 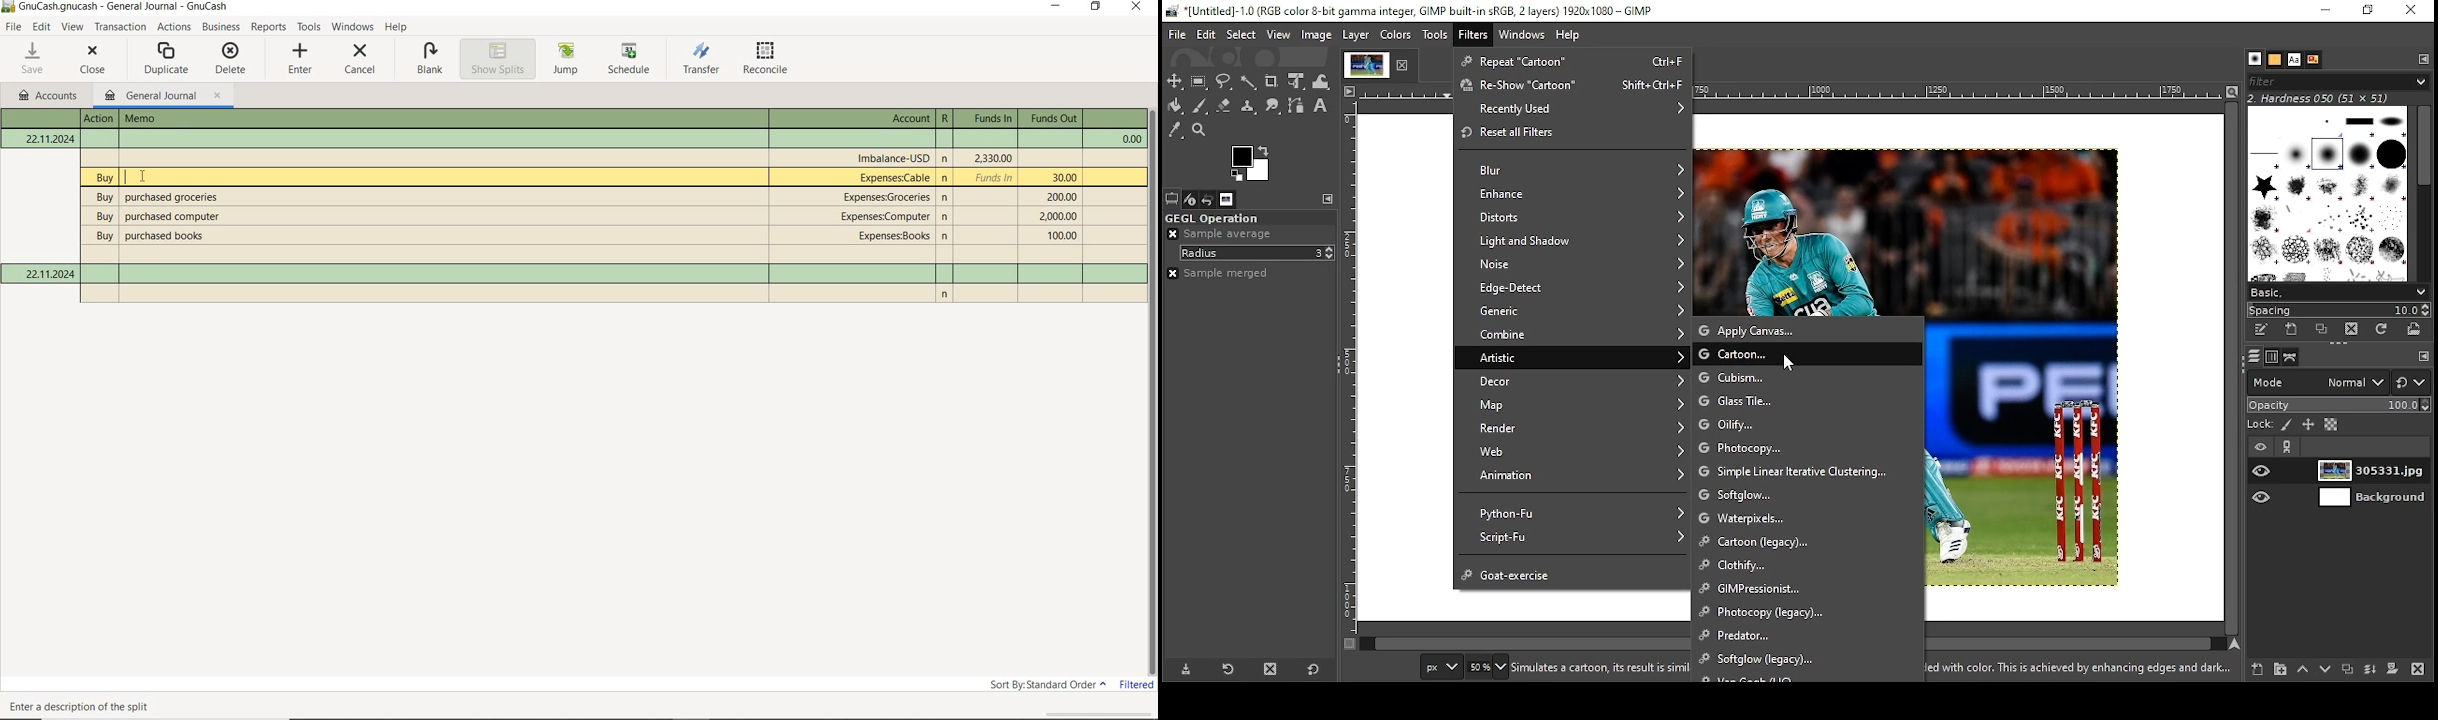 What do you see at coordinates (2338, 309) in the screenshot?
I see `spacing` at bounding box center [2338, 309].